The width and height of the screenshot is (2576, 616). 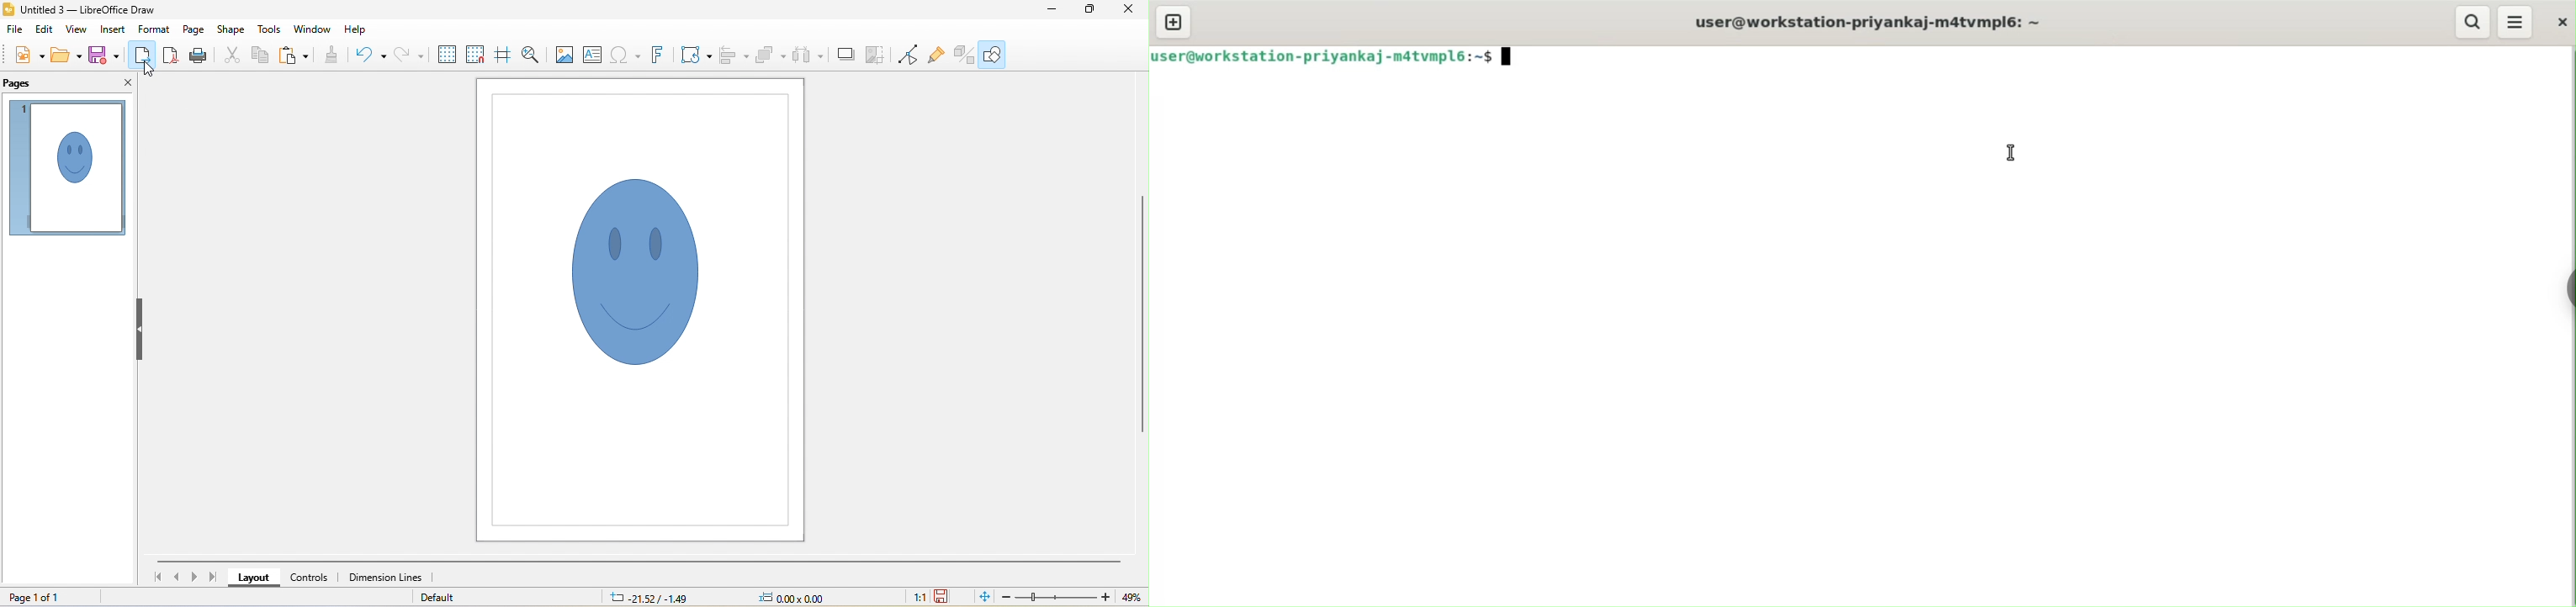 I want to click on insert, so click(x=109, y=30).